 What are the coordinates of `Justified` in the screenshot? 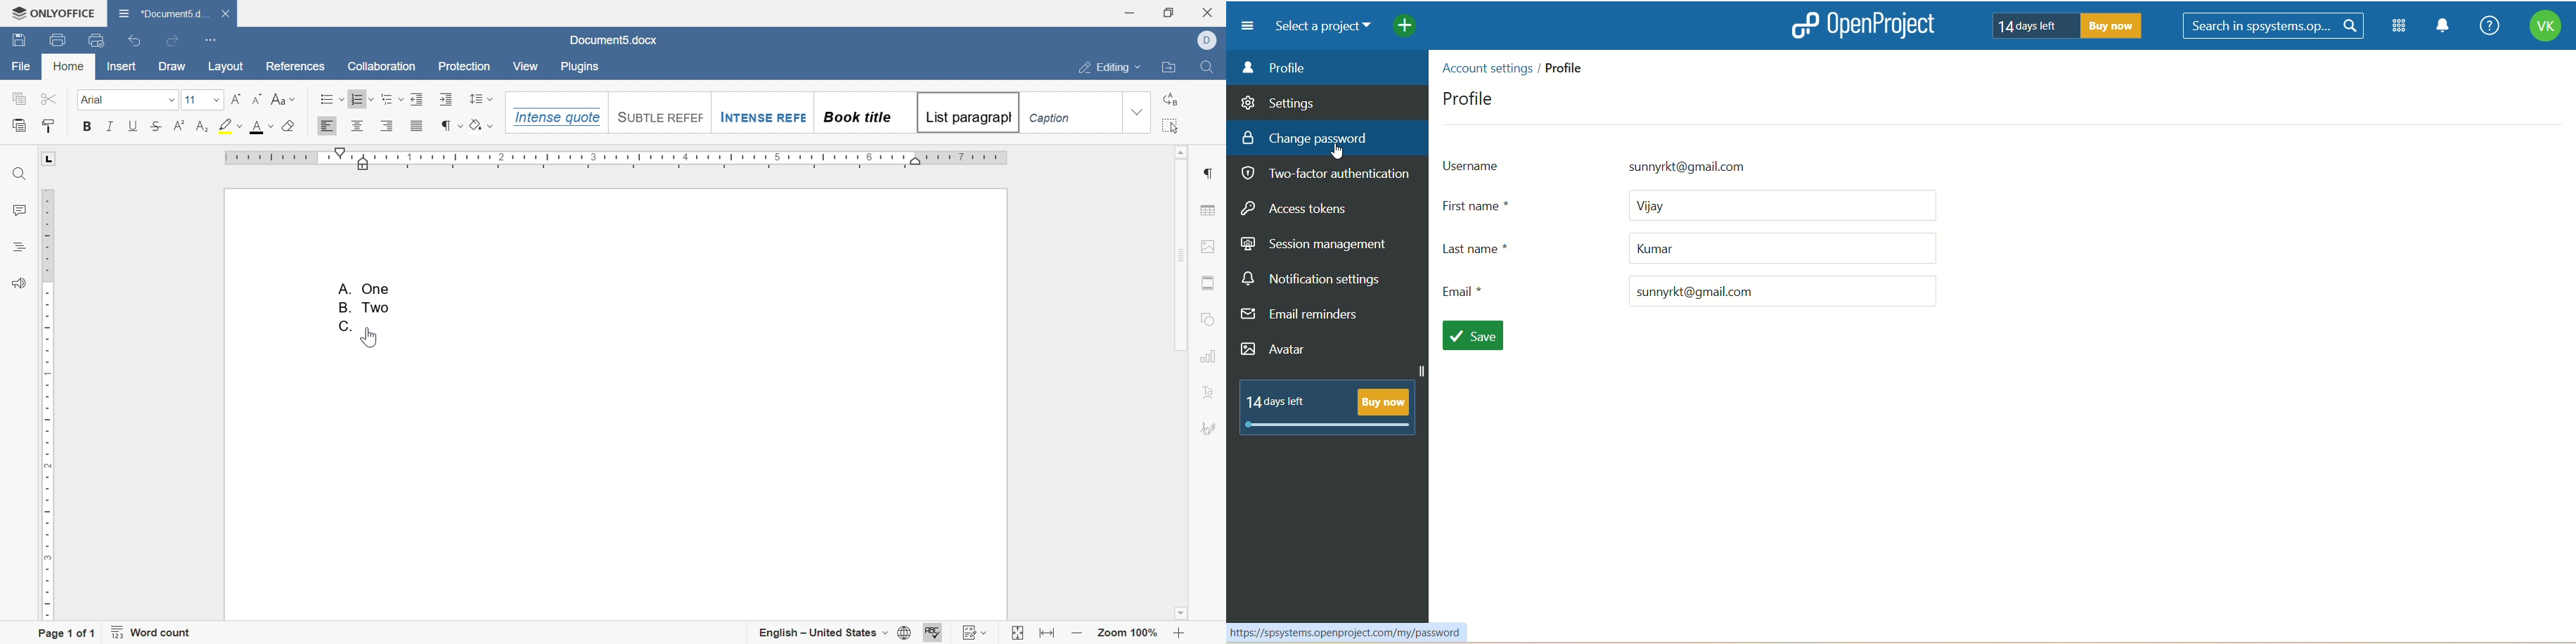 It's located at (418, 126).